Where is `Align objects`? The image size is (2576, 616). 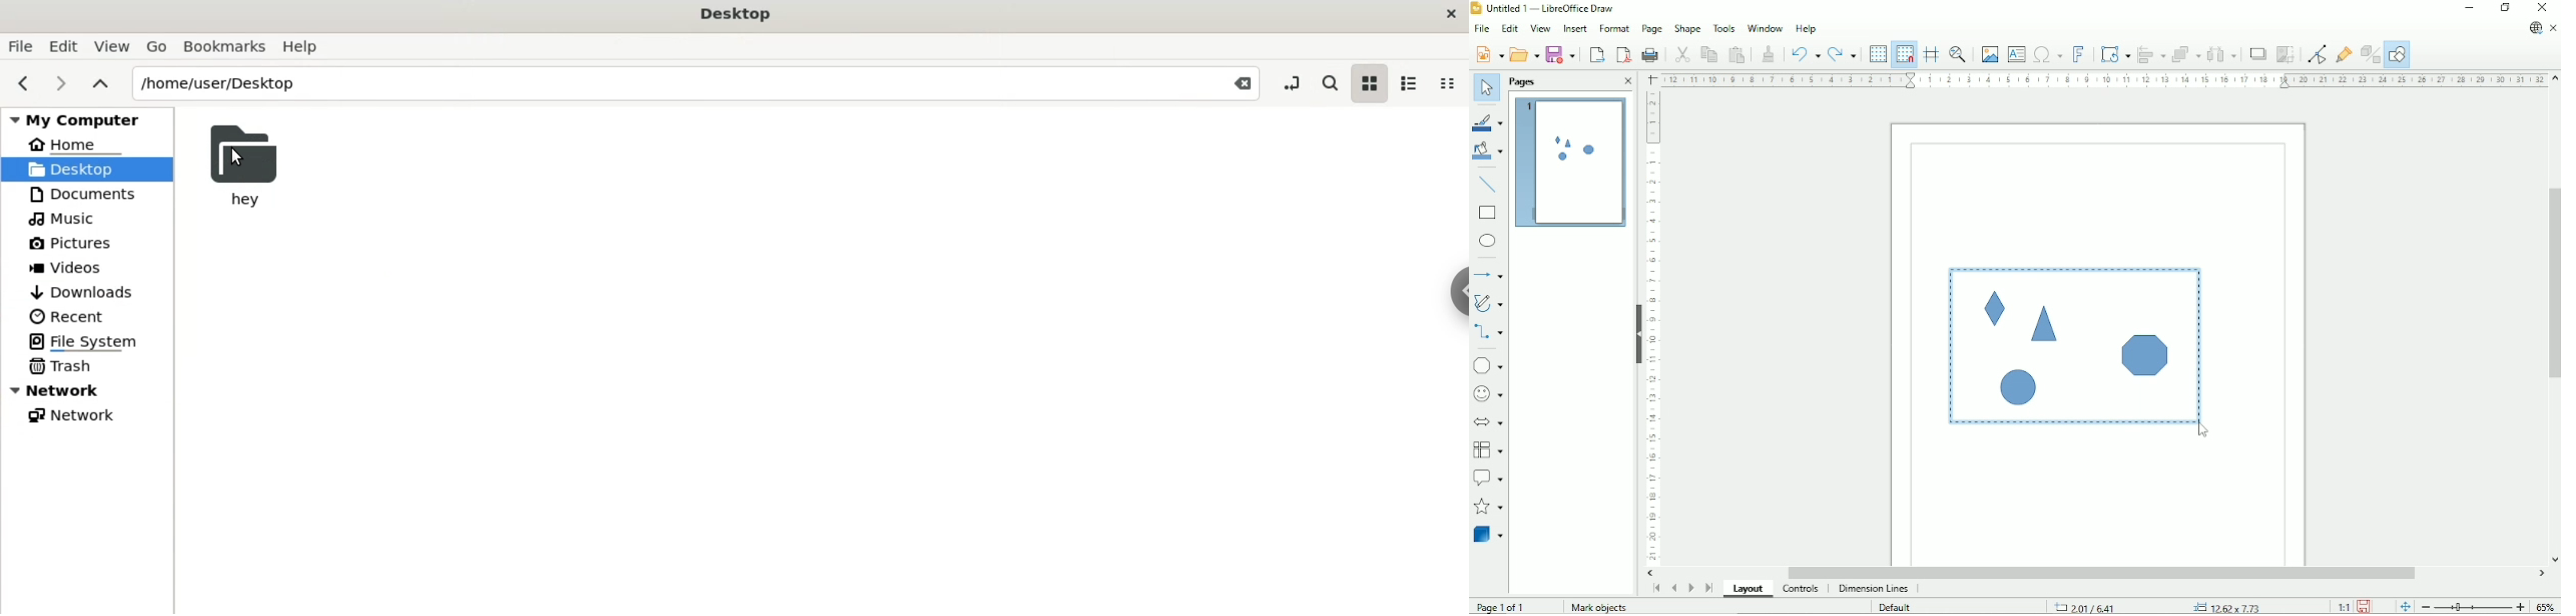 Align objects is located at coordinates (2150, 54).